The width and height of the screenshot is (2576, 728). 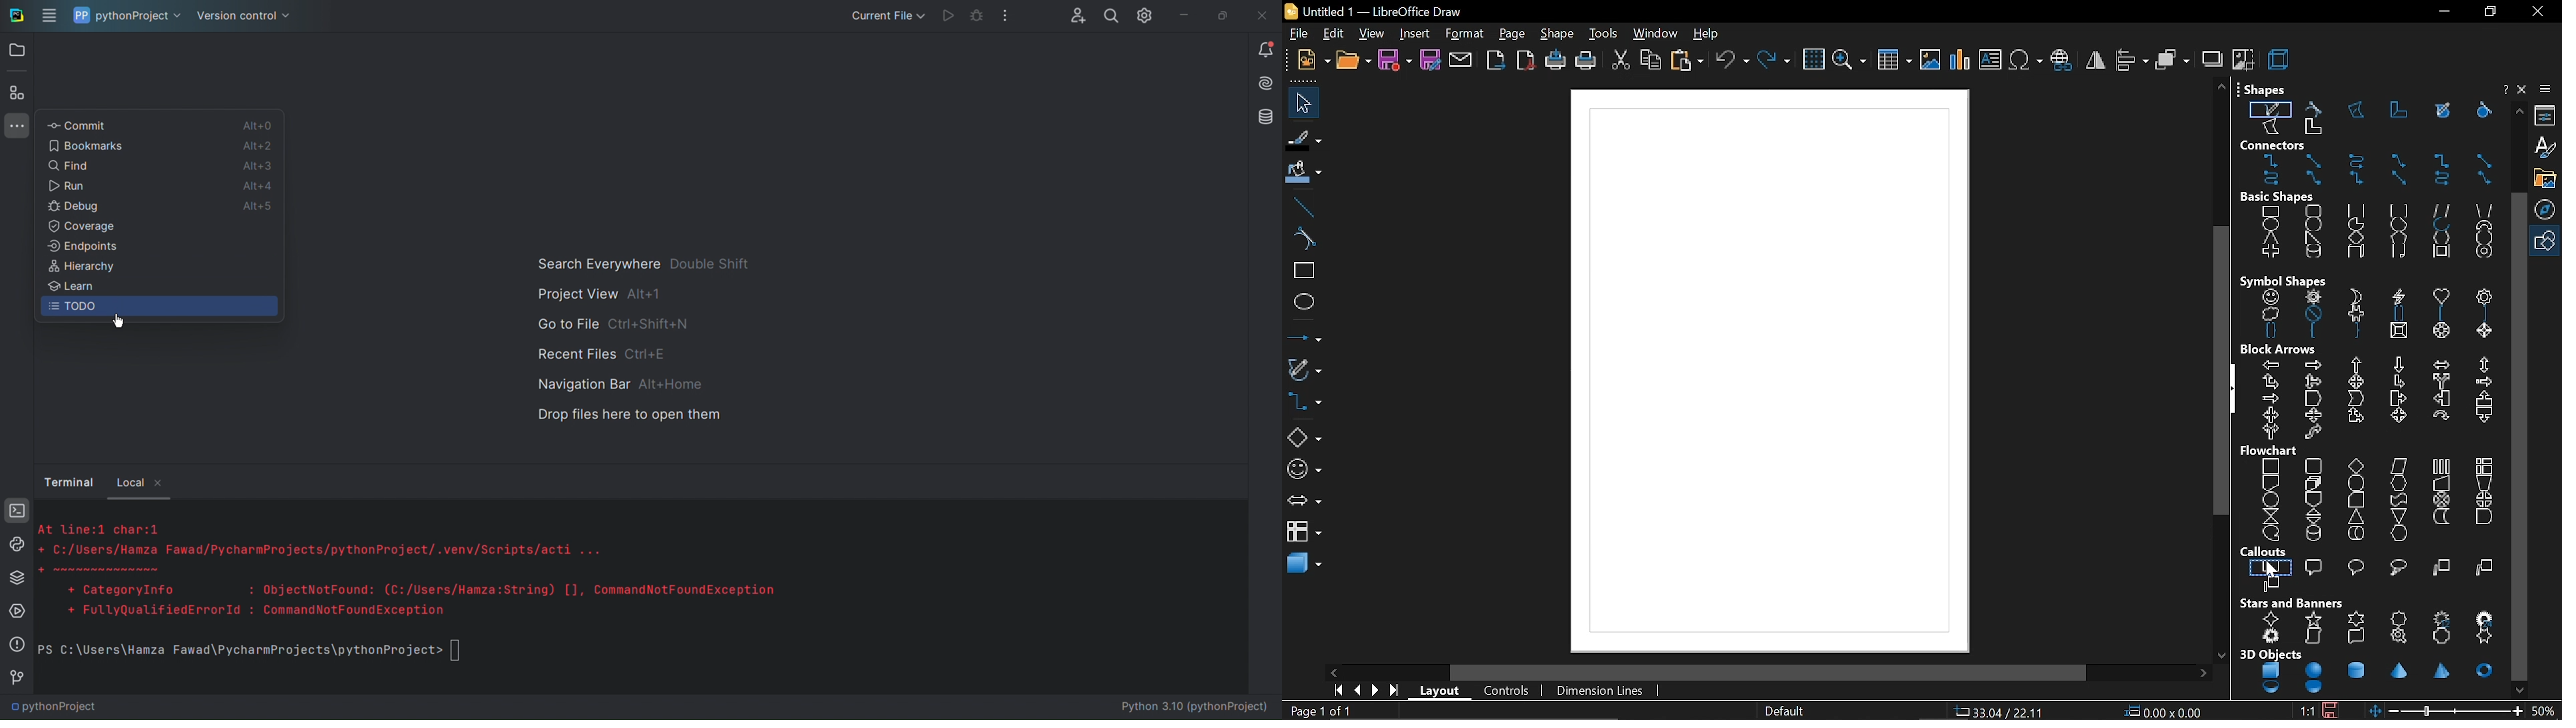 I want to click on zoom, so click(x=1850, y=61).